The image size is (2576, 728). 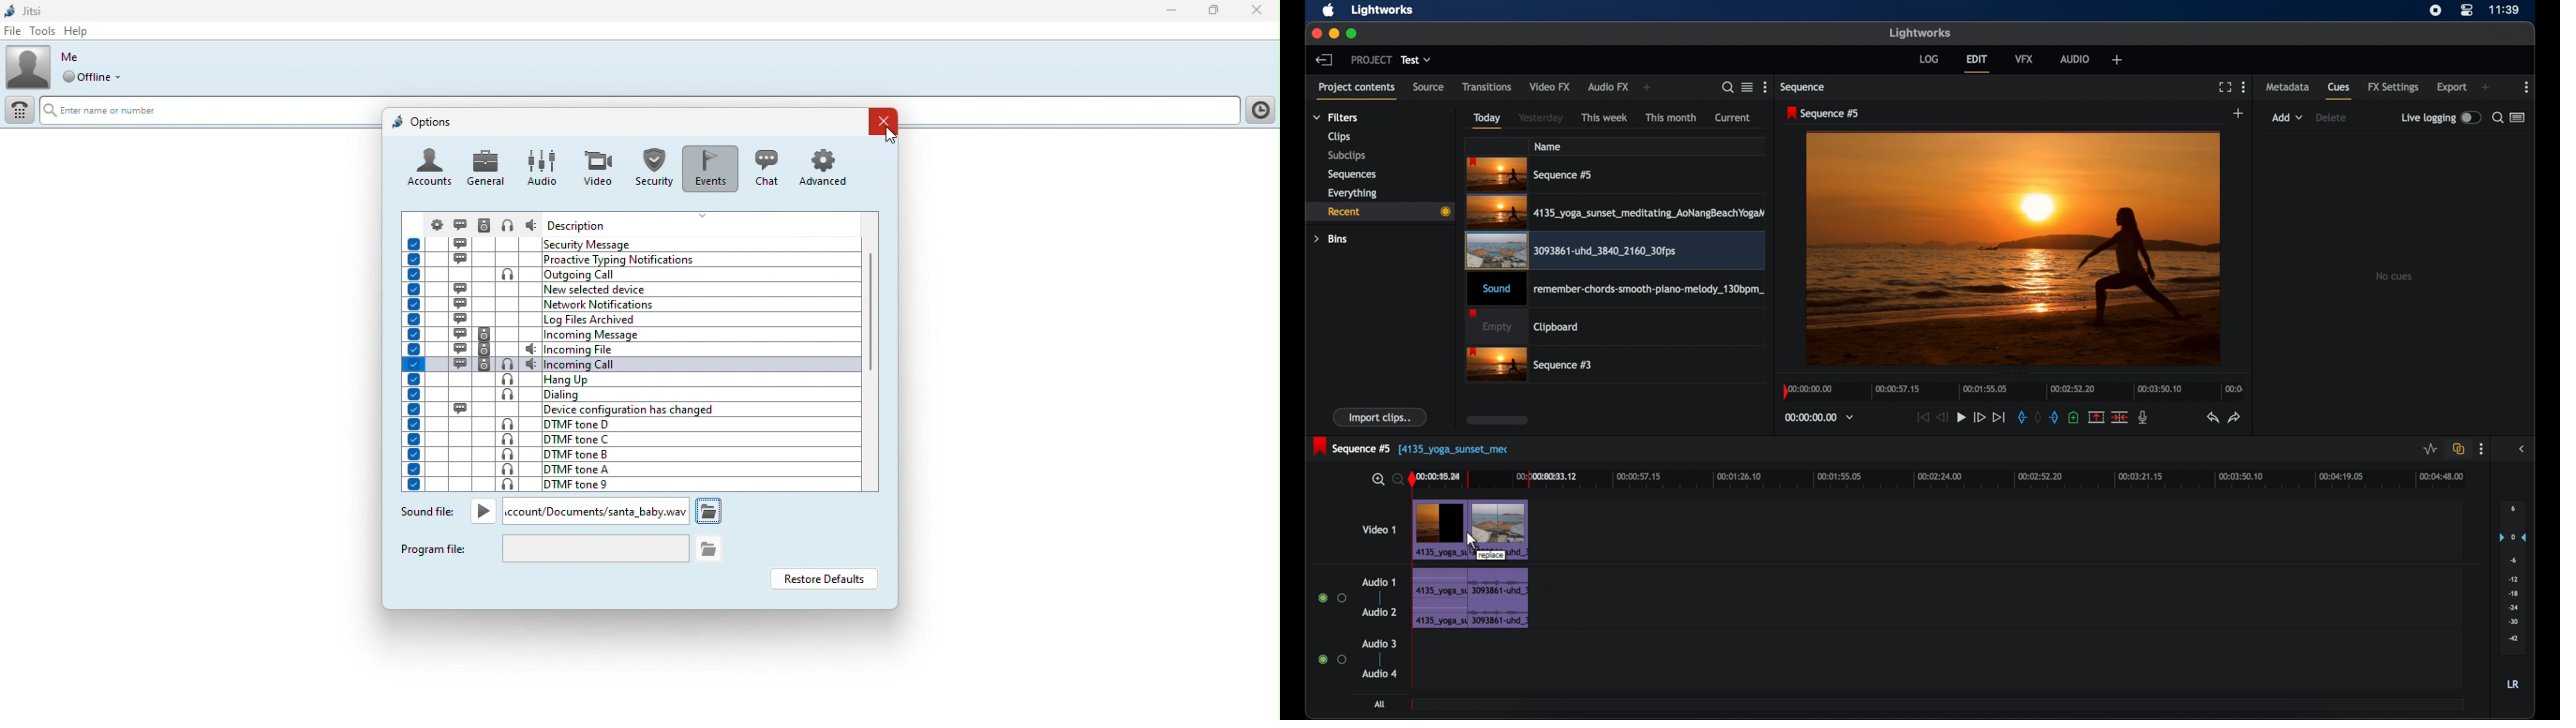 I want to click on zoom, so click(x=1385, y=480).